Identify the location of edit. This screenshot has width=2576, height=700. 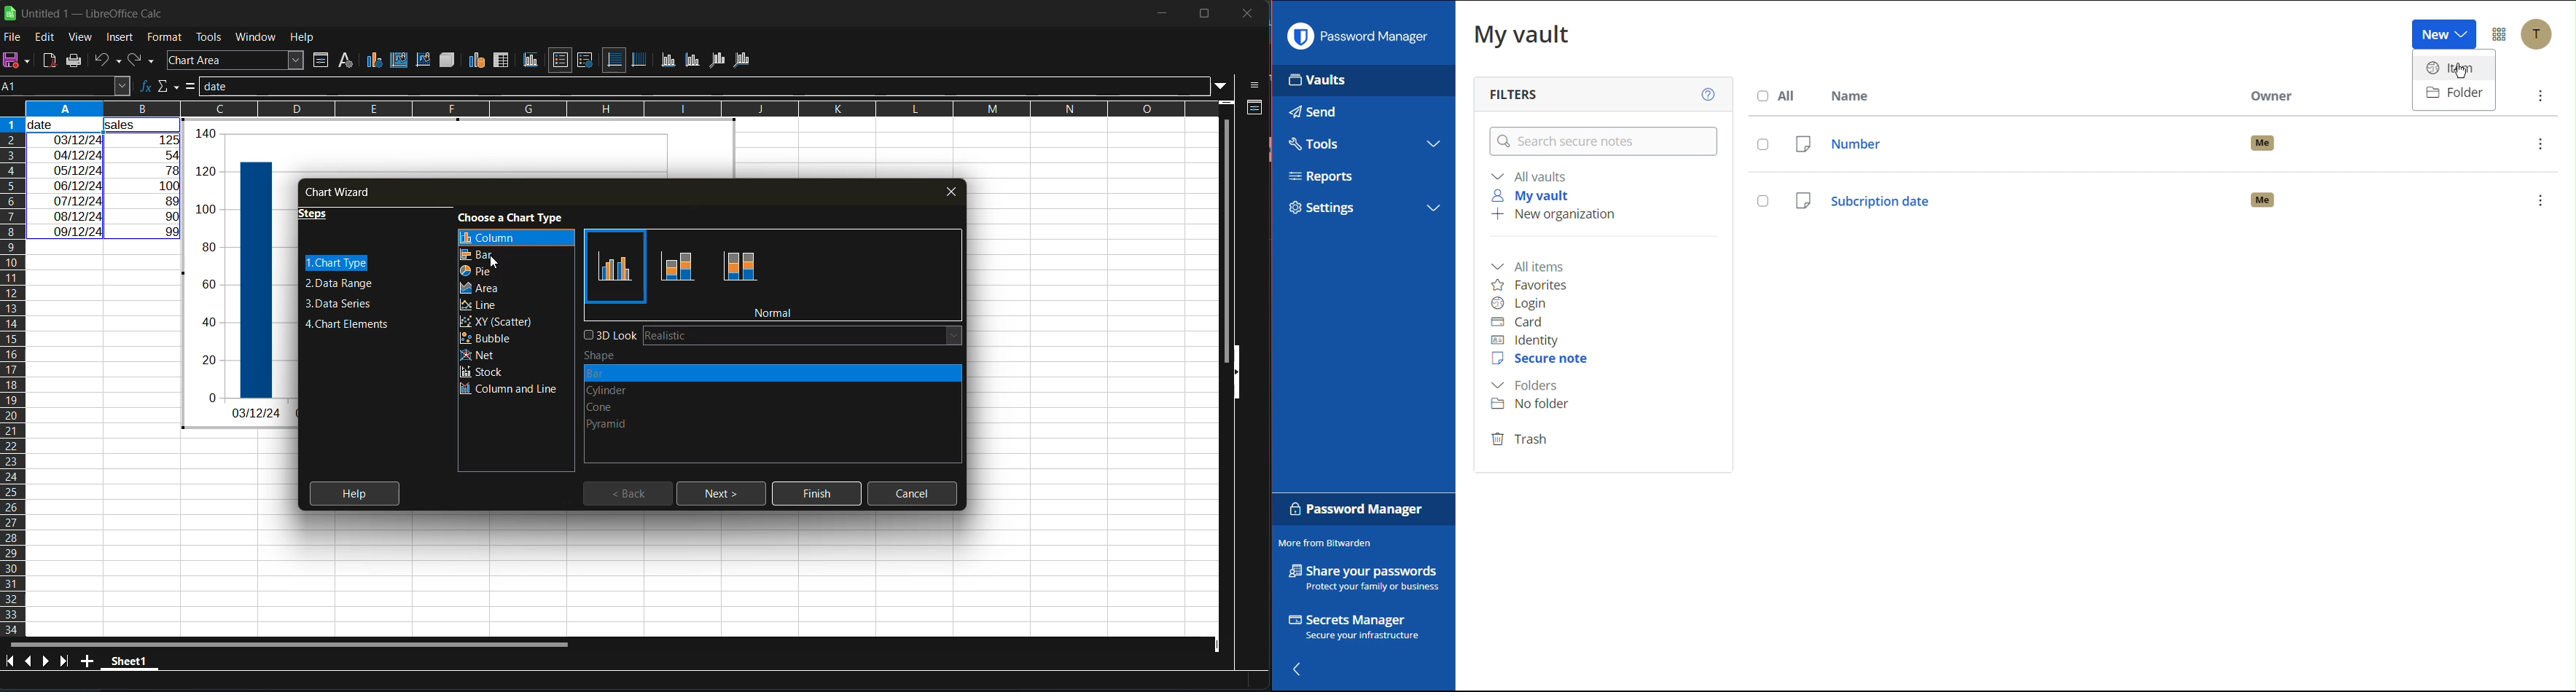
(44, 38).